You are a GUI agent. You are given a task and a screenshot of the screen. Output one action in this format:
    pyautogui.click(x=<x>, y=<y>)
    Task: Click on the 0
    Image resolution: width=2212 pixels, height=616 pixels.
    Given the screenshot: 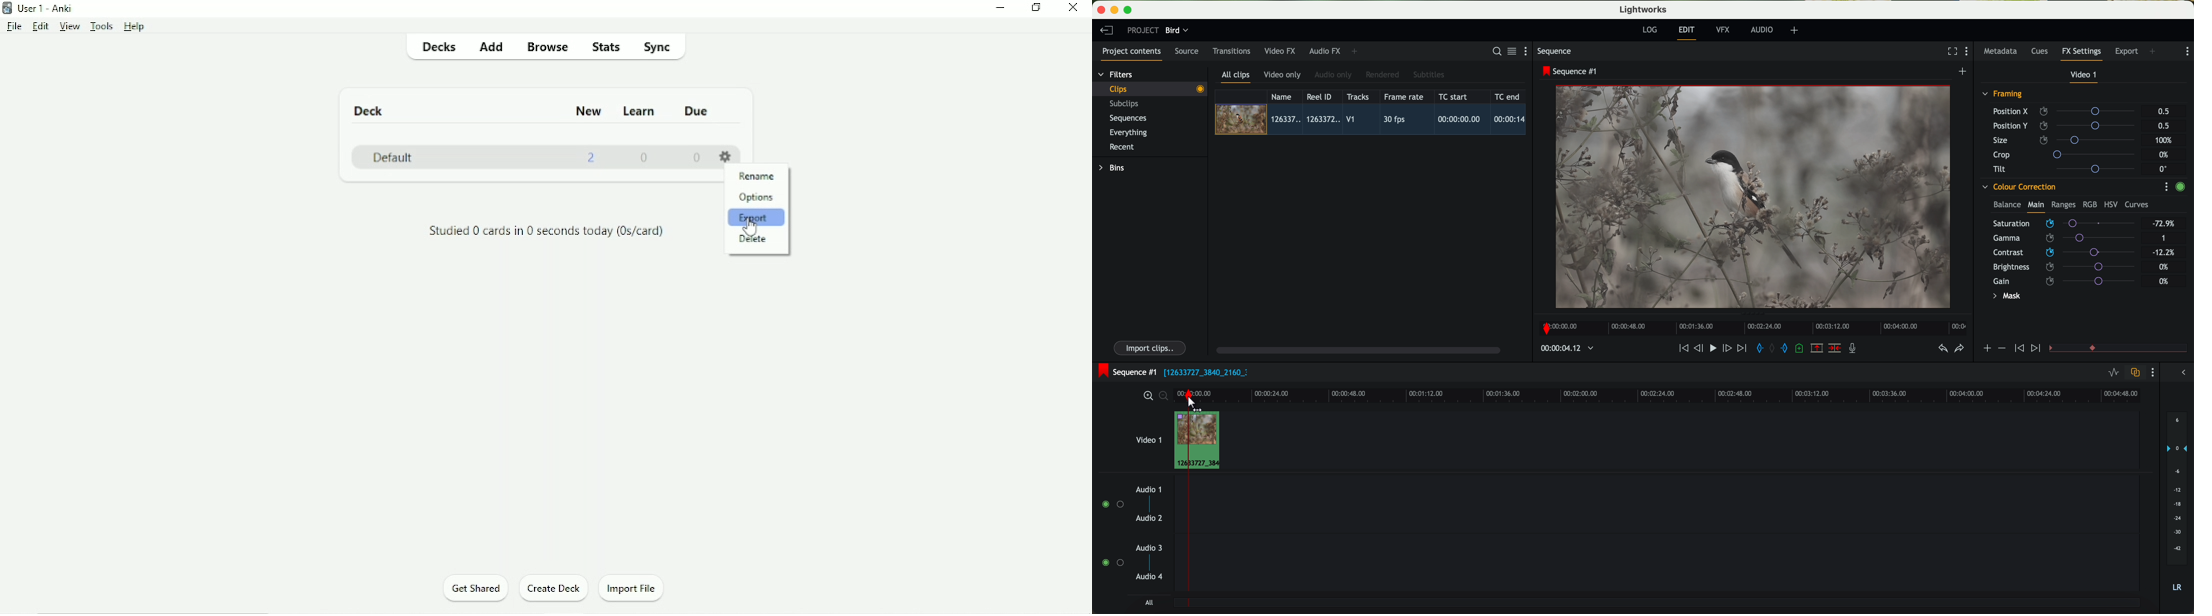 What is the action you would take?
    pyautogui.click(x=643, y=159)
    